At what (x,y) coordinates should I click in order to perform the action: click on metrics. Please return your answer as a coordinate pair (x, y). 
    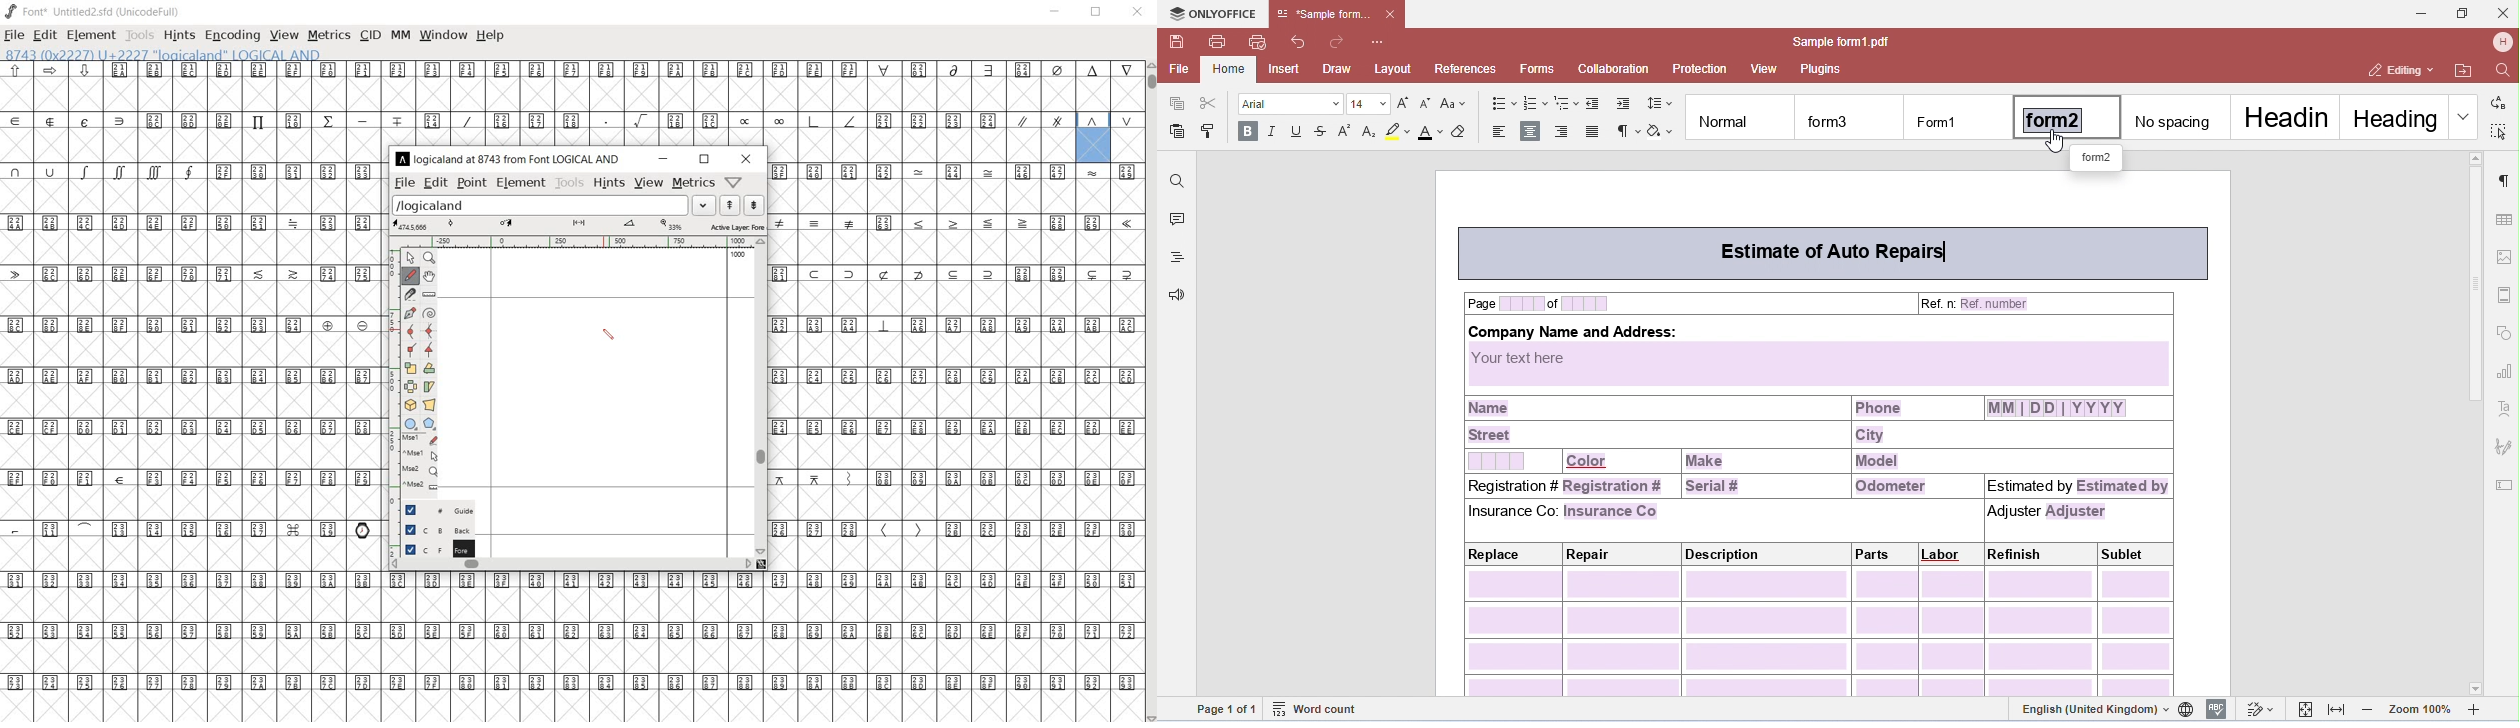
    Looking at the image, I should click on (329, 35).